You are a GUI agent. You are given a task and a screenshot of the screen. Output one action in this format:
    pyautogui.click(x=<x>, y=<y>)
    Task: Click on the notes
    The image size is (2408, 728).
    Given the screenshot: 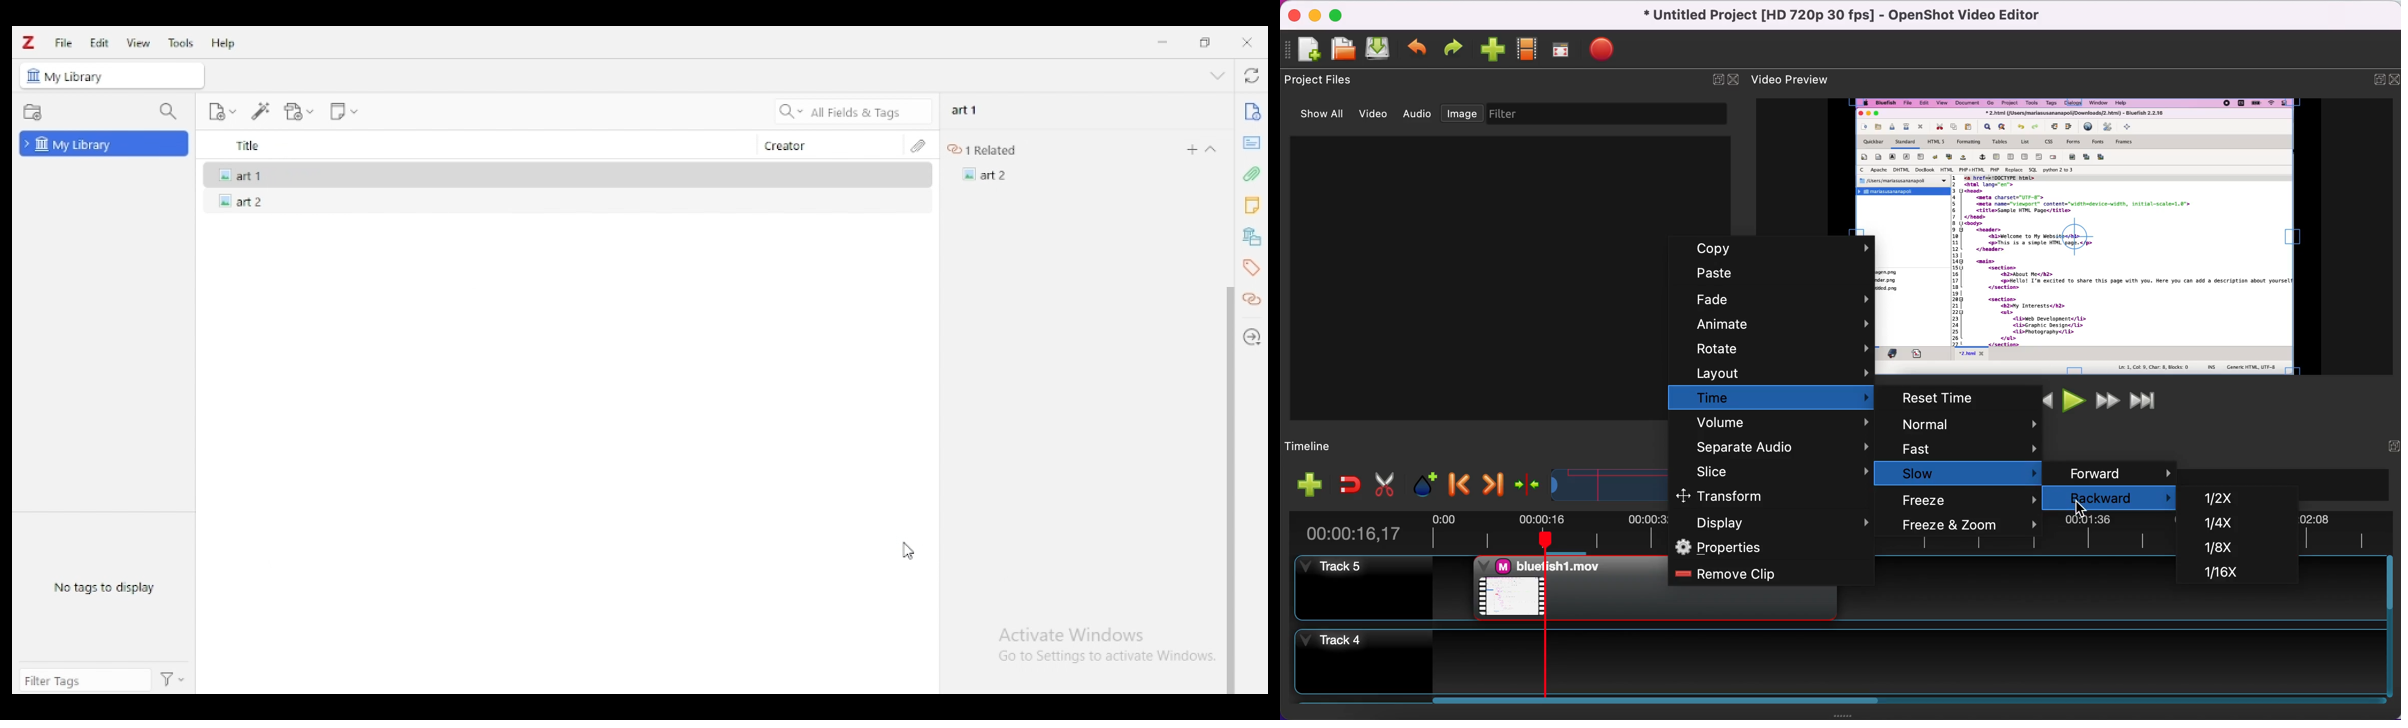 What is the action you would take?
    pyautogui.click(x=1251, y=206)
    